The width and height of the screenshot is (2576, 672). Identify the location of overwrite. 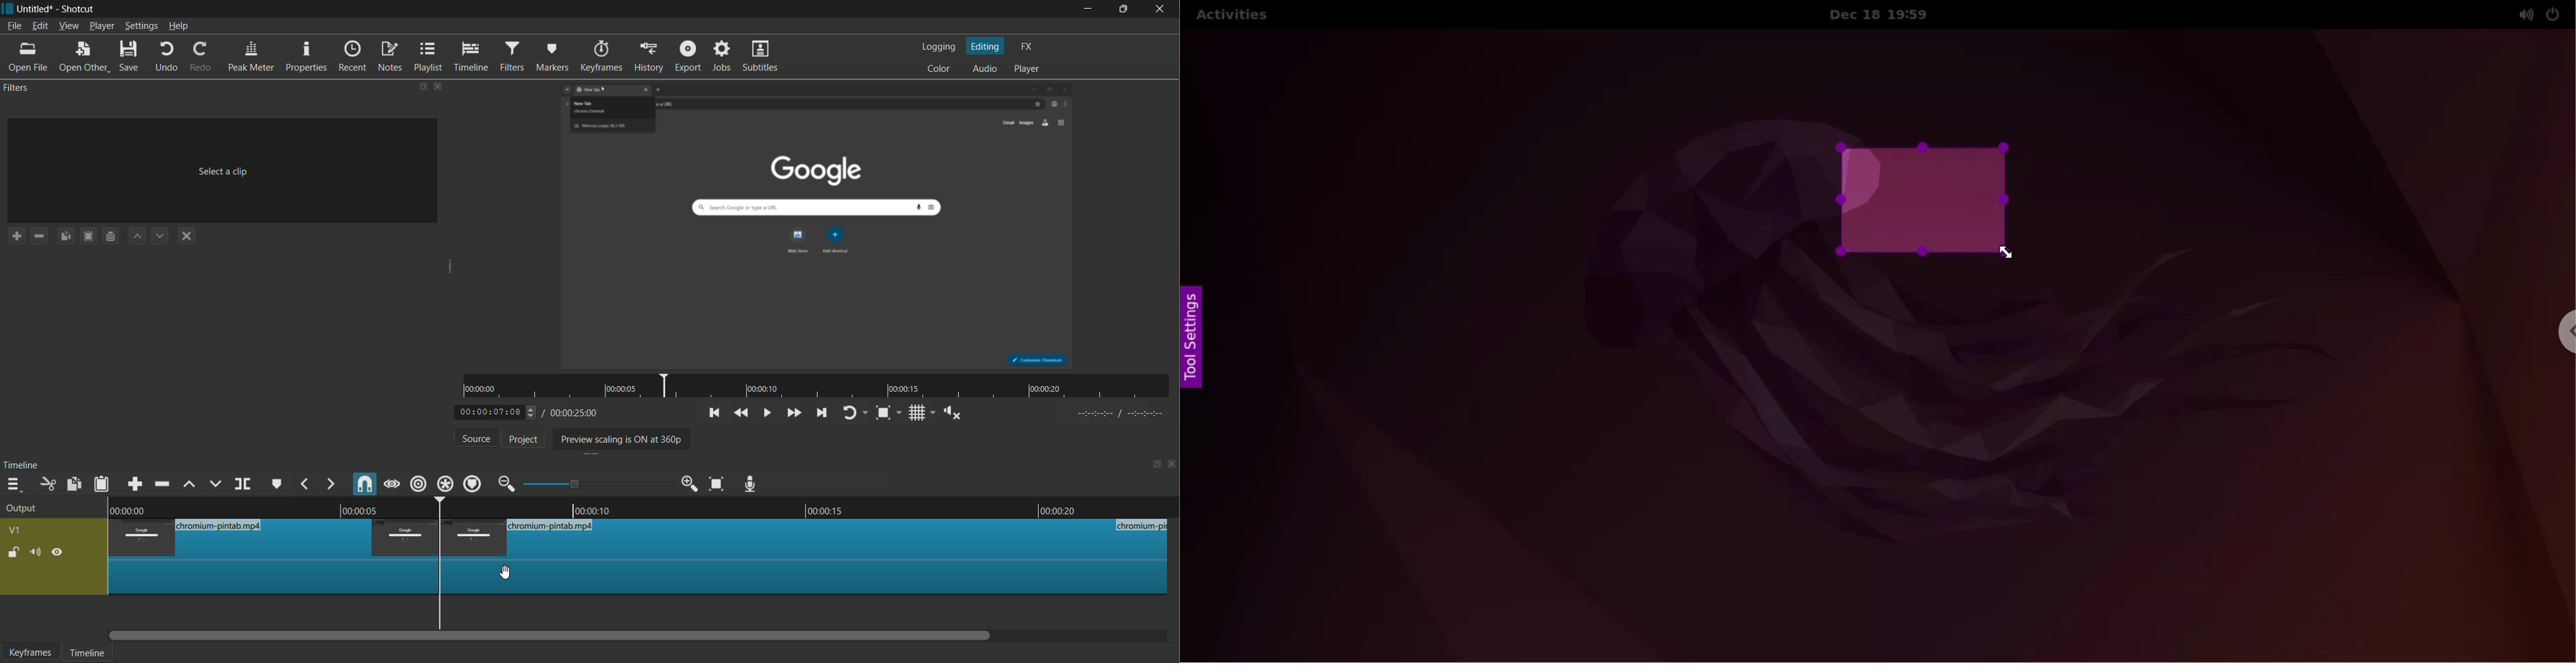
(215, 484).